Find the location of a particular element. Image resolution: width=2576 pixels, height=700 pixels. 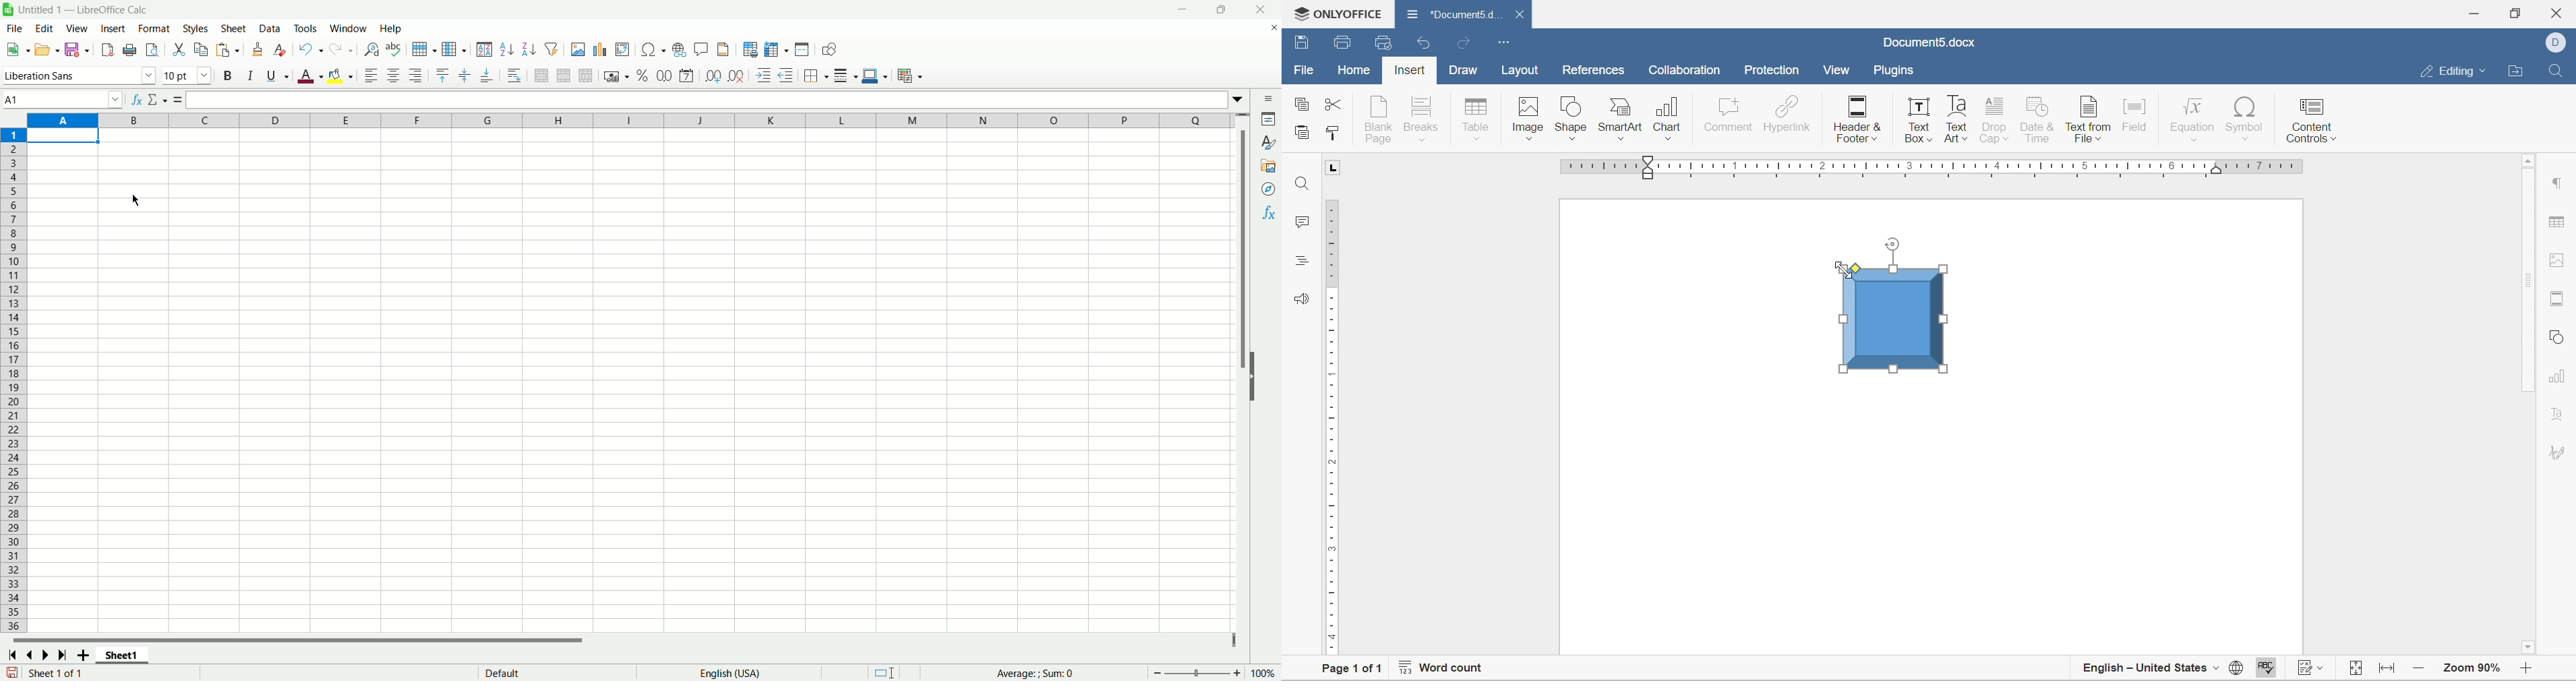

close is located at coordinates (1270, 30).